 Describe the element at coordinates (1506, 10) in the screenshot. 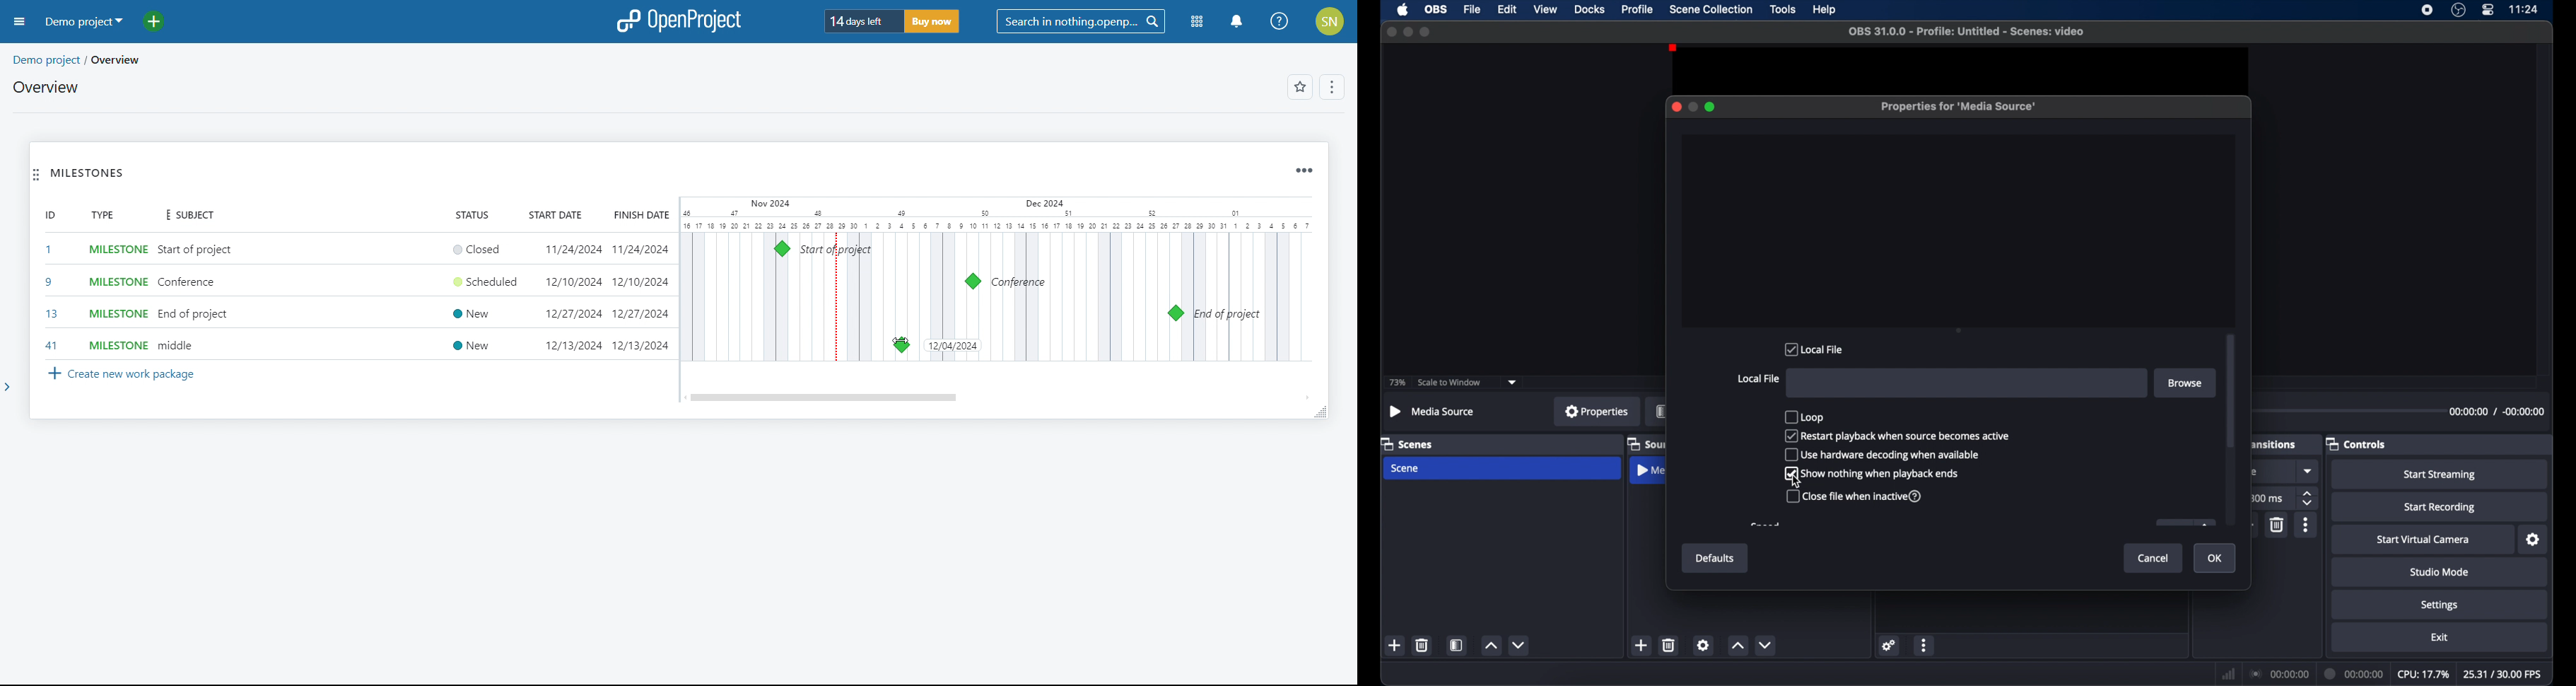

I see `edit` at that location.